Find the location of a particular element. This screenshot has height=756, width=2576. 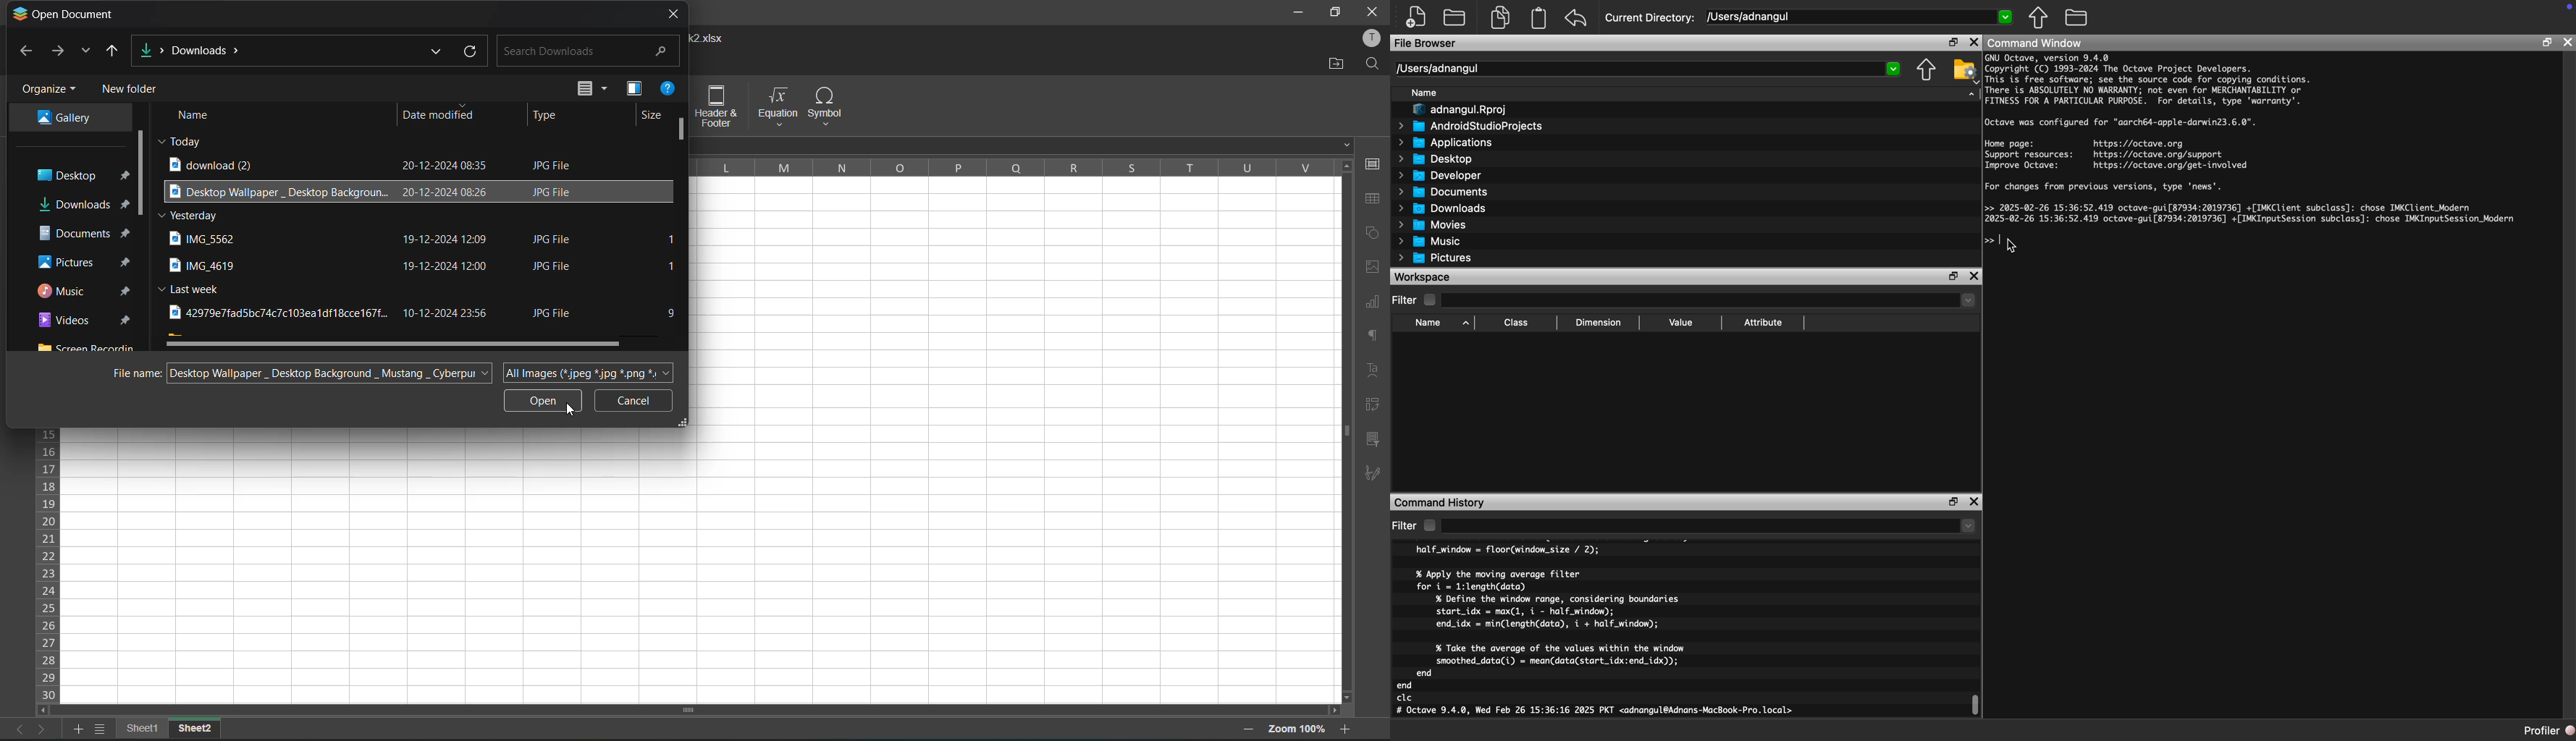

organize is located at coordinates (48, 90).